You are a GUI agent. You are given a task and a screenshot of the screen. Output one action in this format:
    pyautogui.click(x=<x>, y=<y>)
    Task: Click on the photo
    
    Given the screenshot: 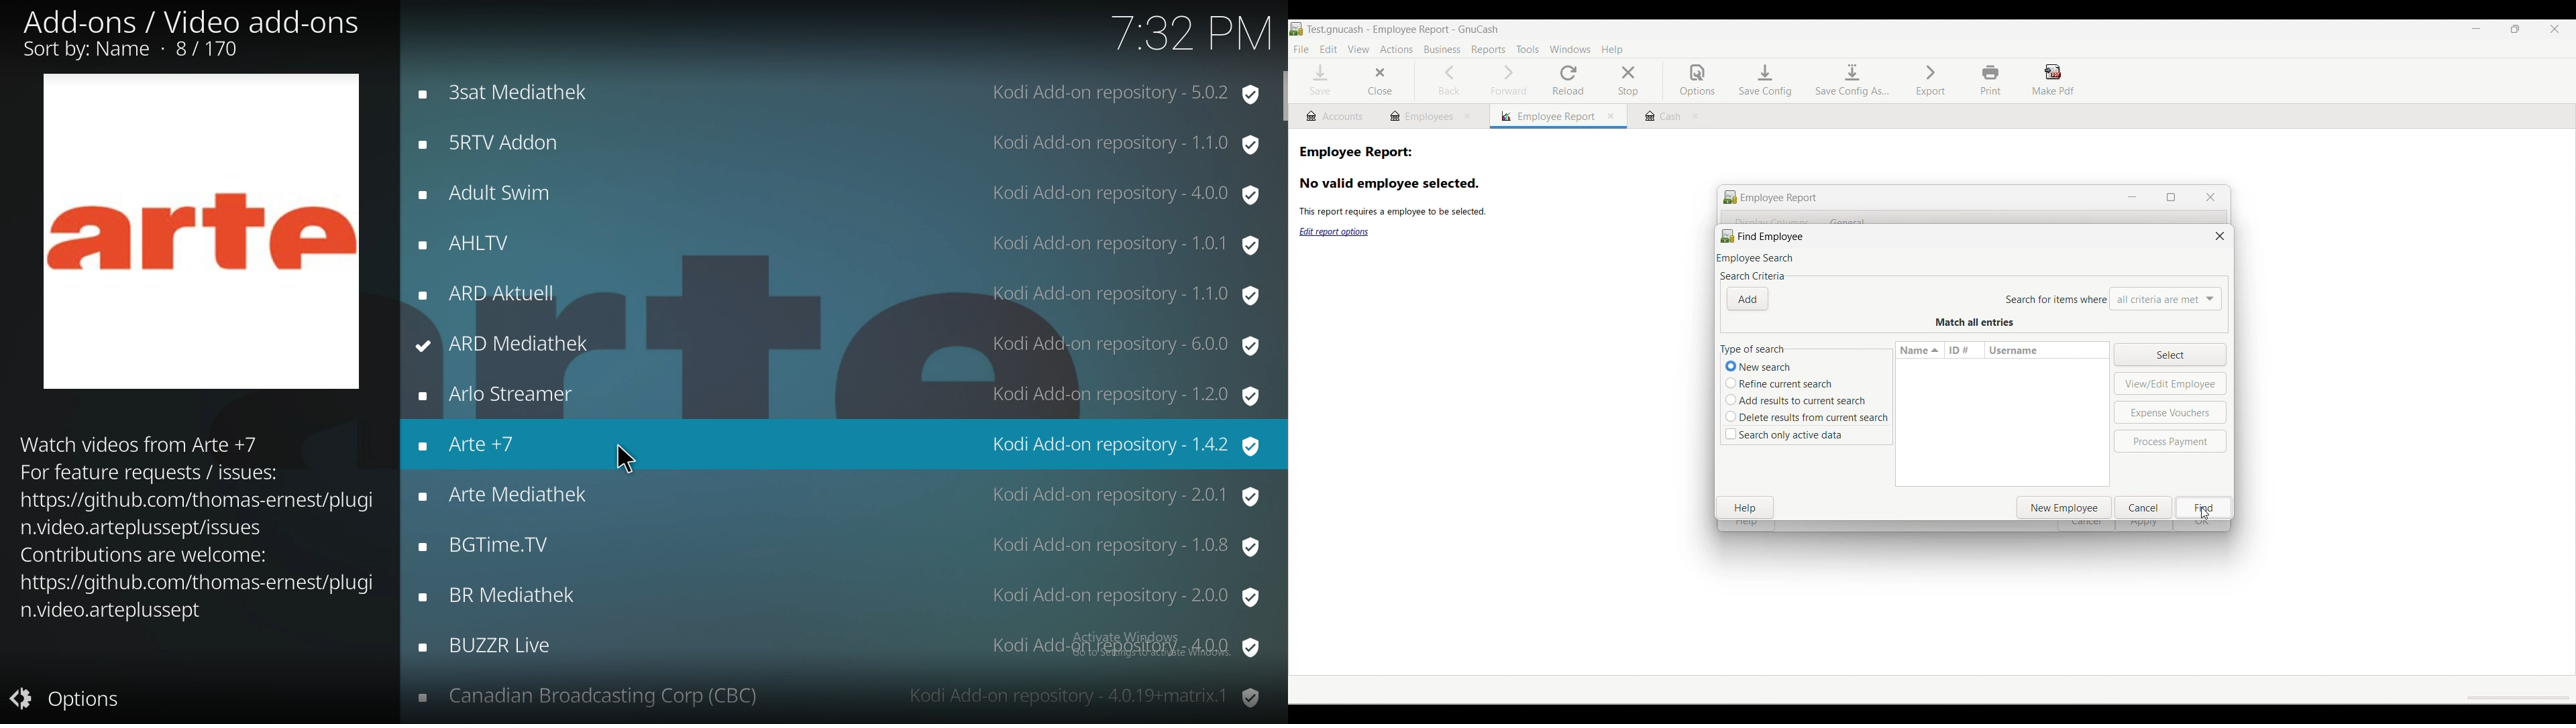 What is the action you would take?
    pyautogui.click(x=203, y=229)
    